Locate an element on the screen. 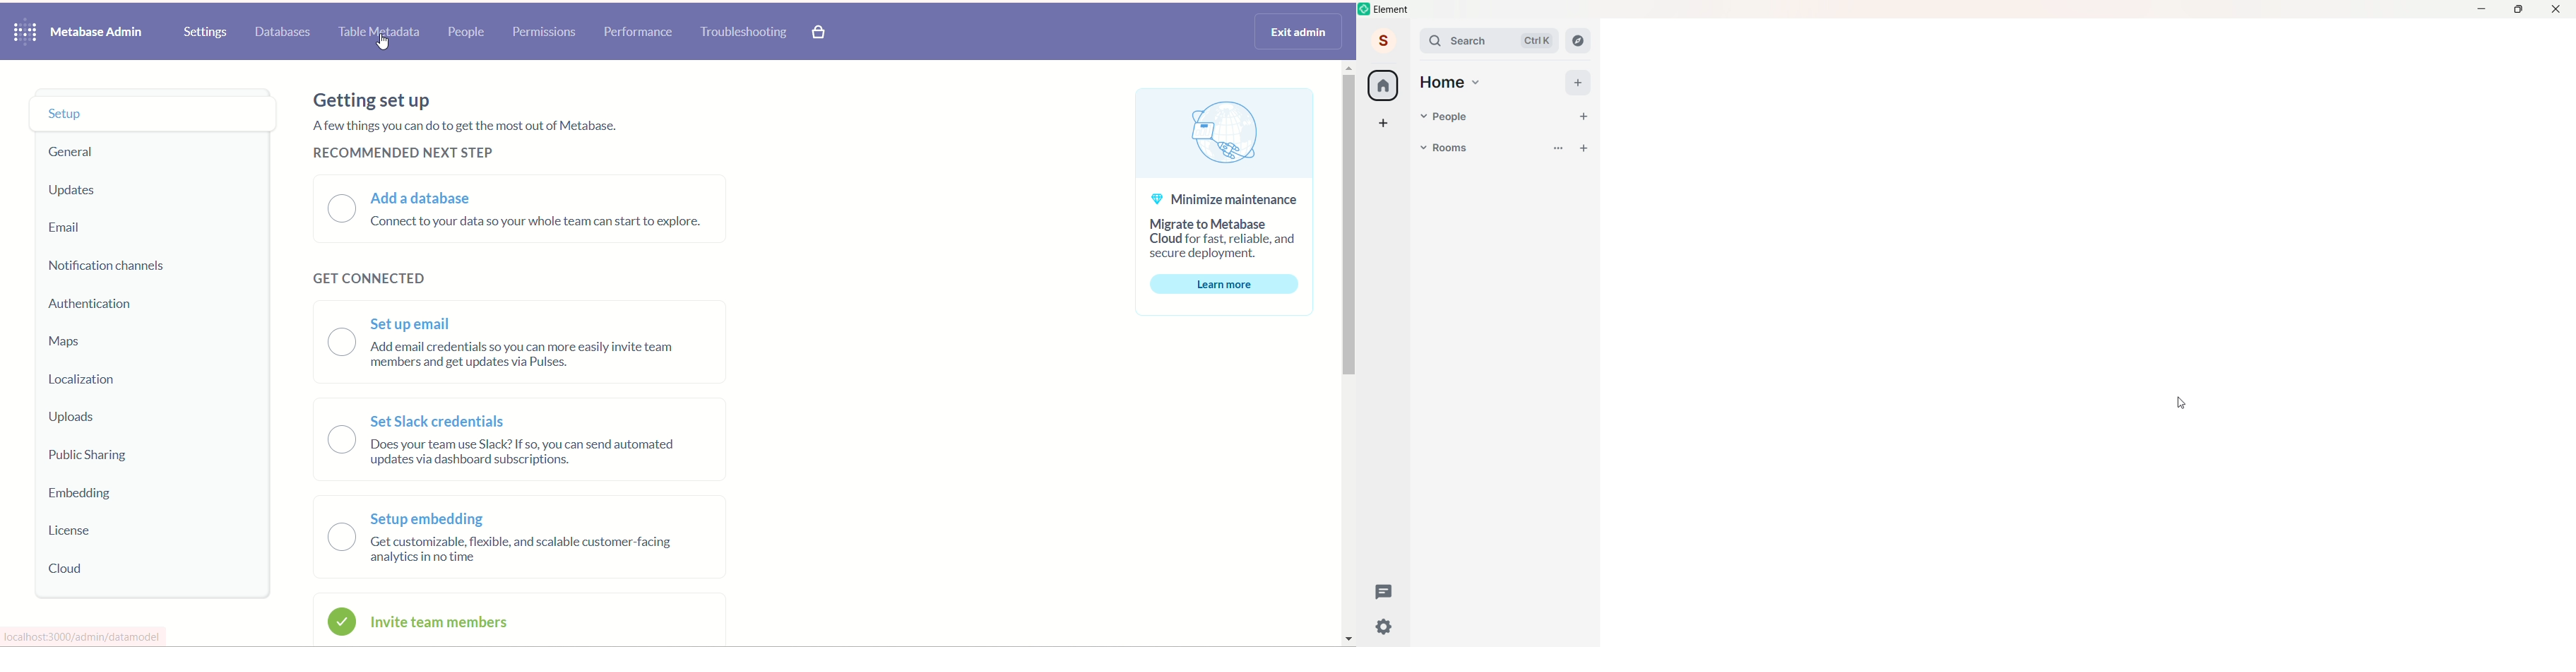  databases is located at coordinates (280, 33).